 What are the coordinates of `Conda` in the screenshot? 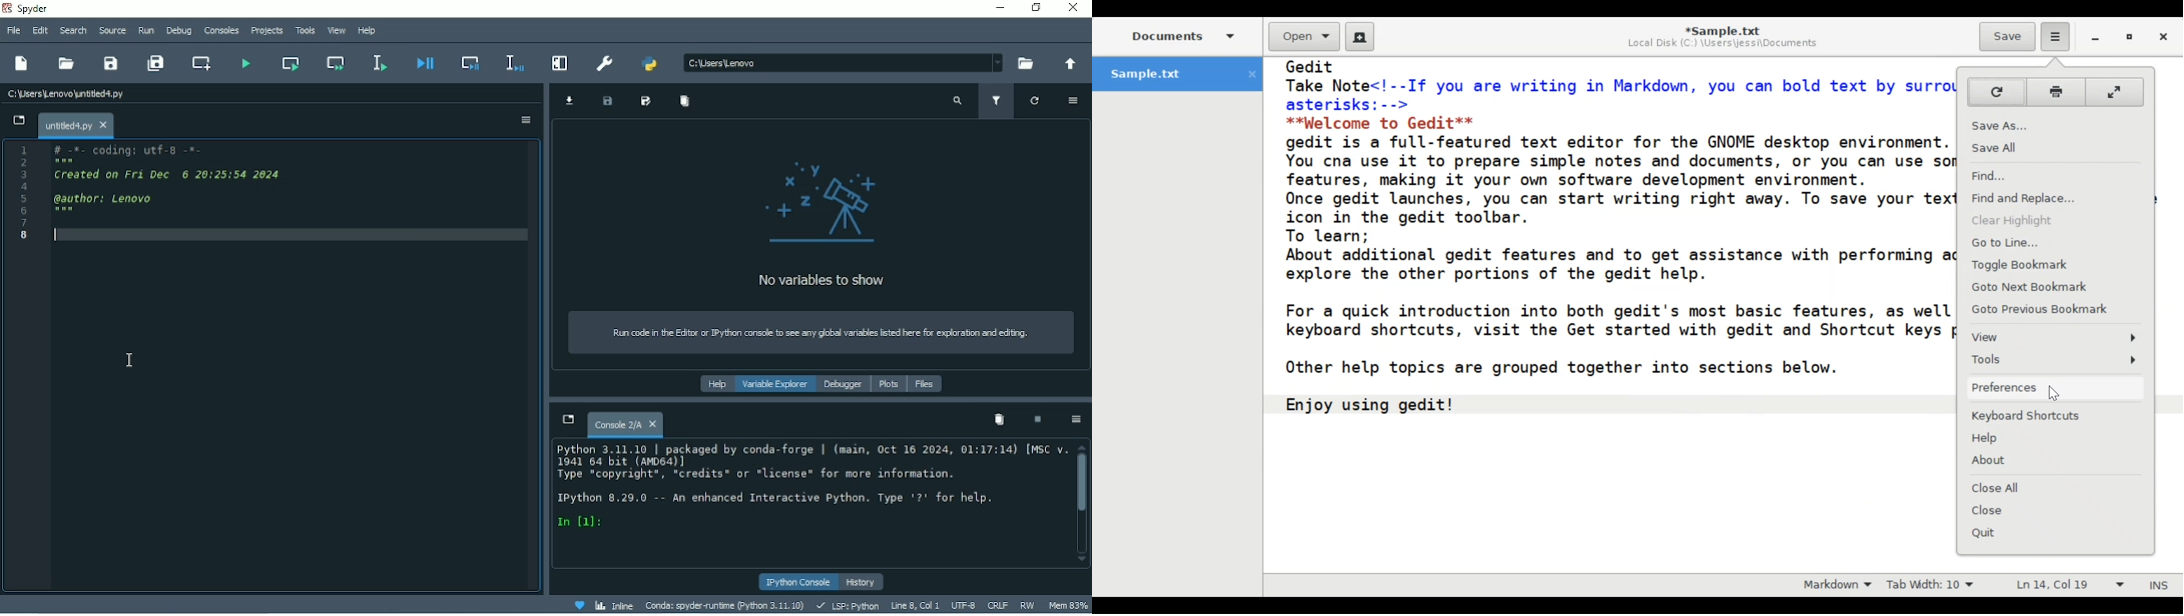 It's located at (725, 605).